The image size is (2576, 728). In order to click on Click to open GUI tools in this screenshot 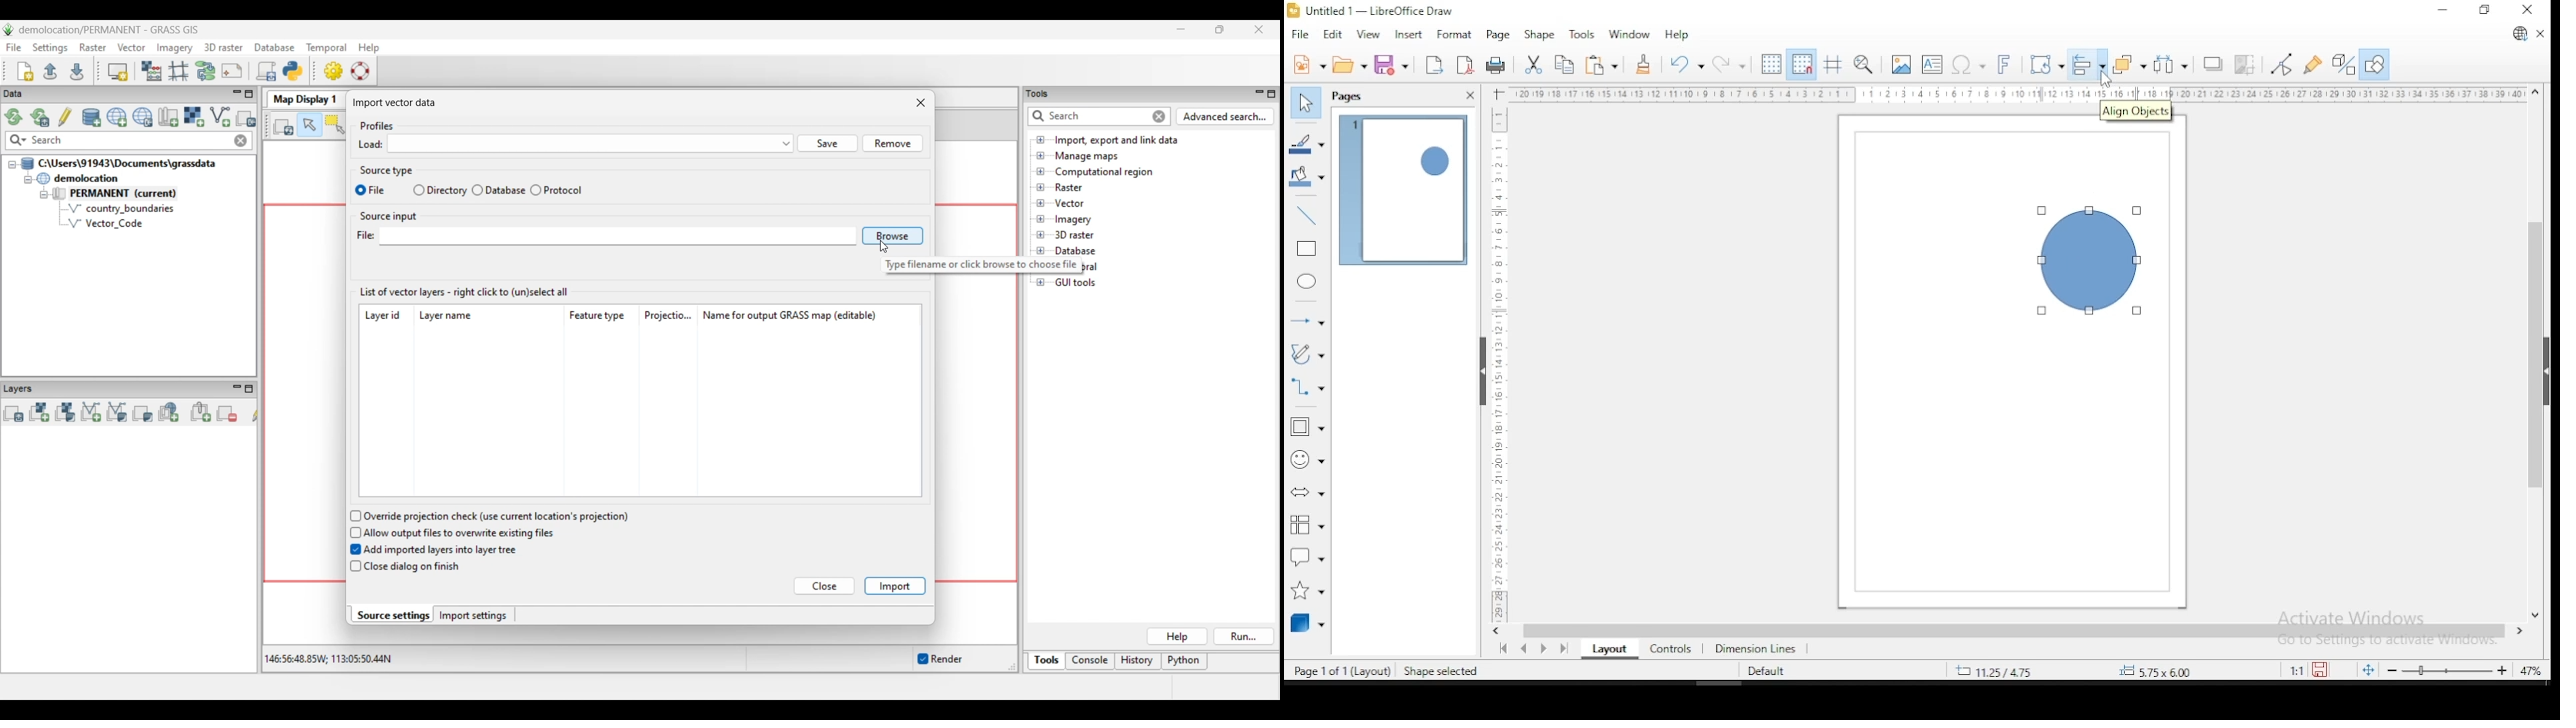, I will do `click(1041, 283)`.